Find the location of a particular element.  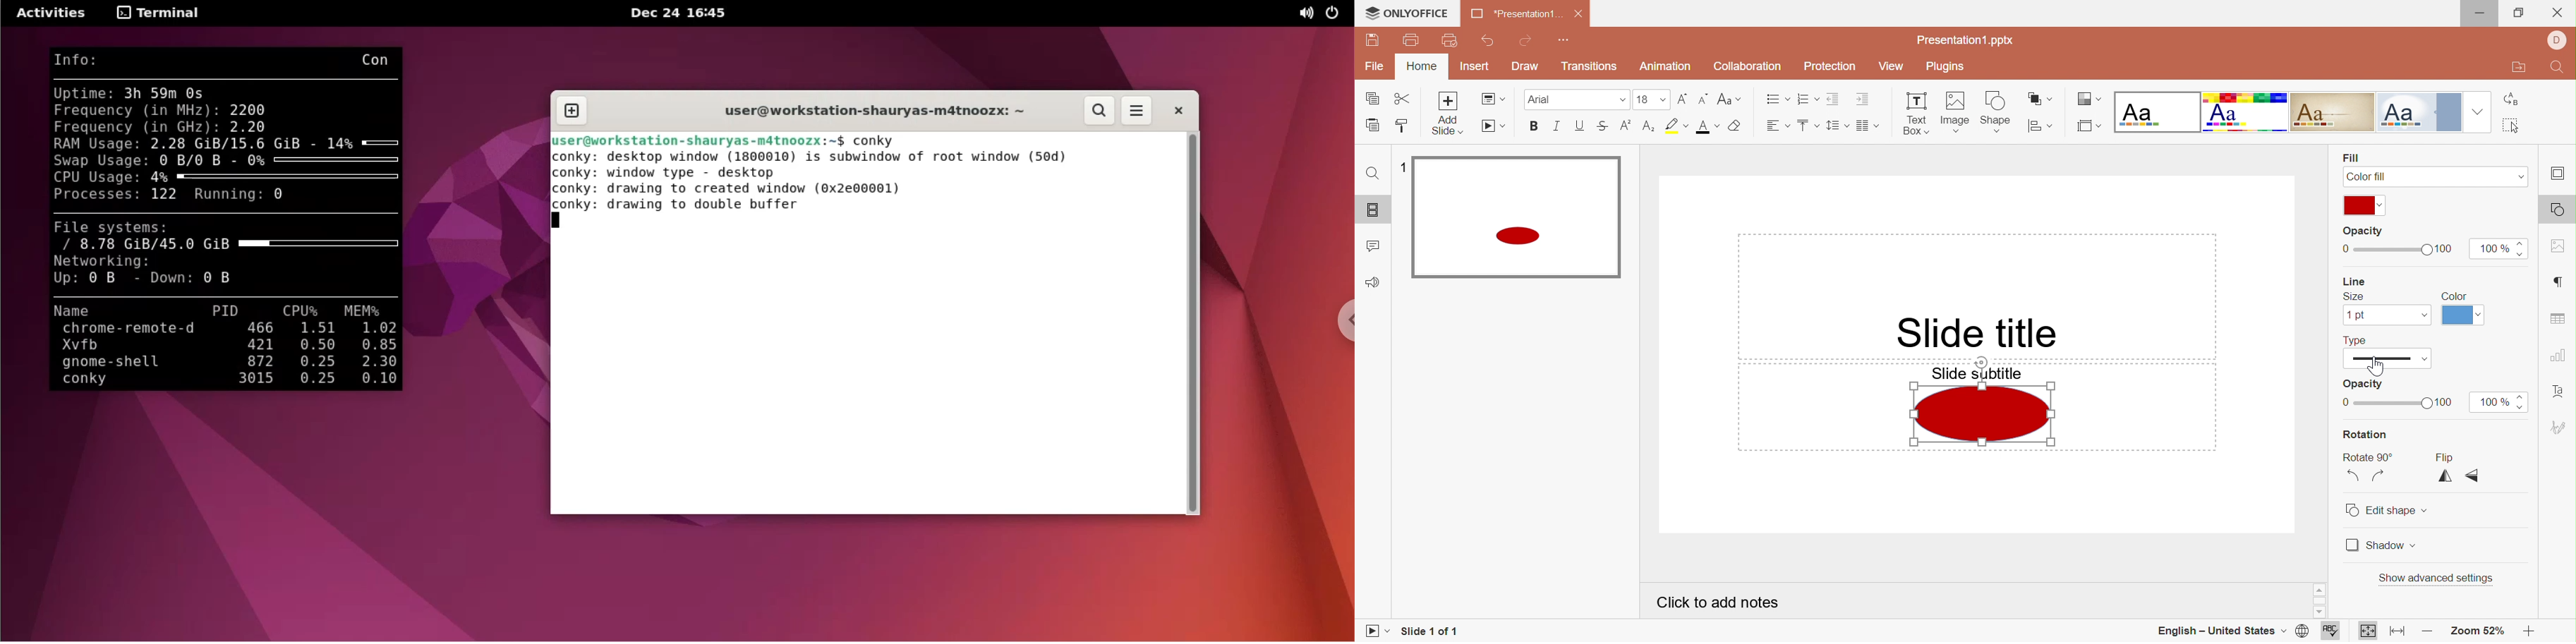

Decrement font size is located at coordinates (1701, 99).